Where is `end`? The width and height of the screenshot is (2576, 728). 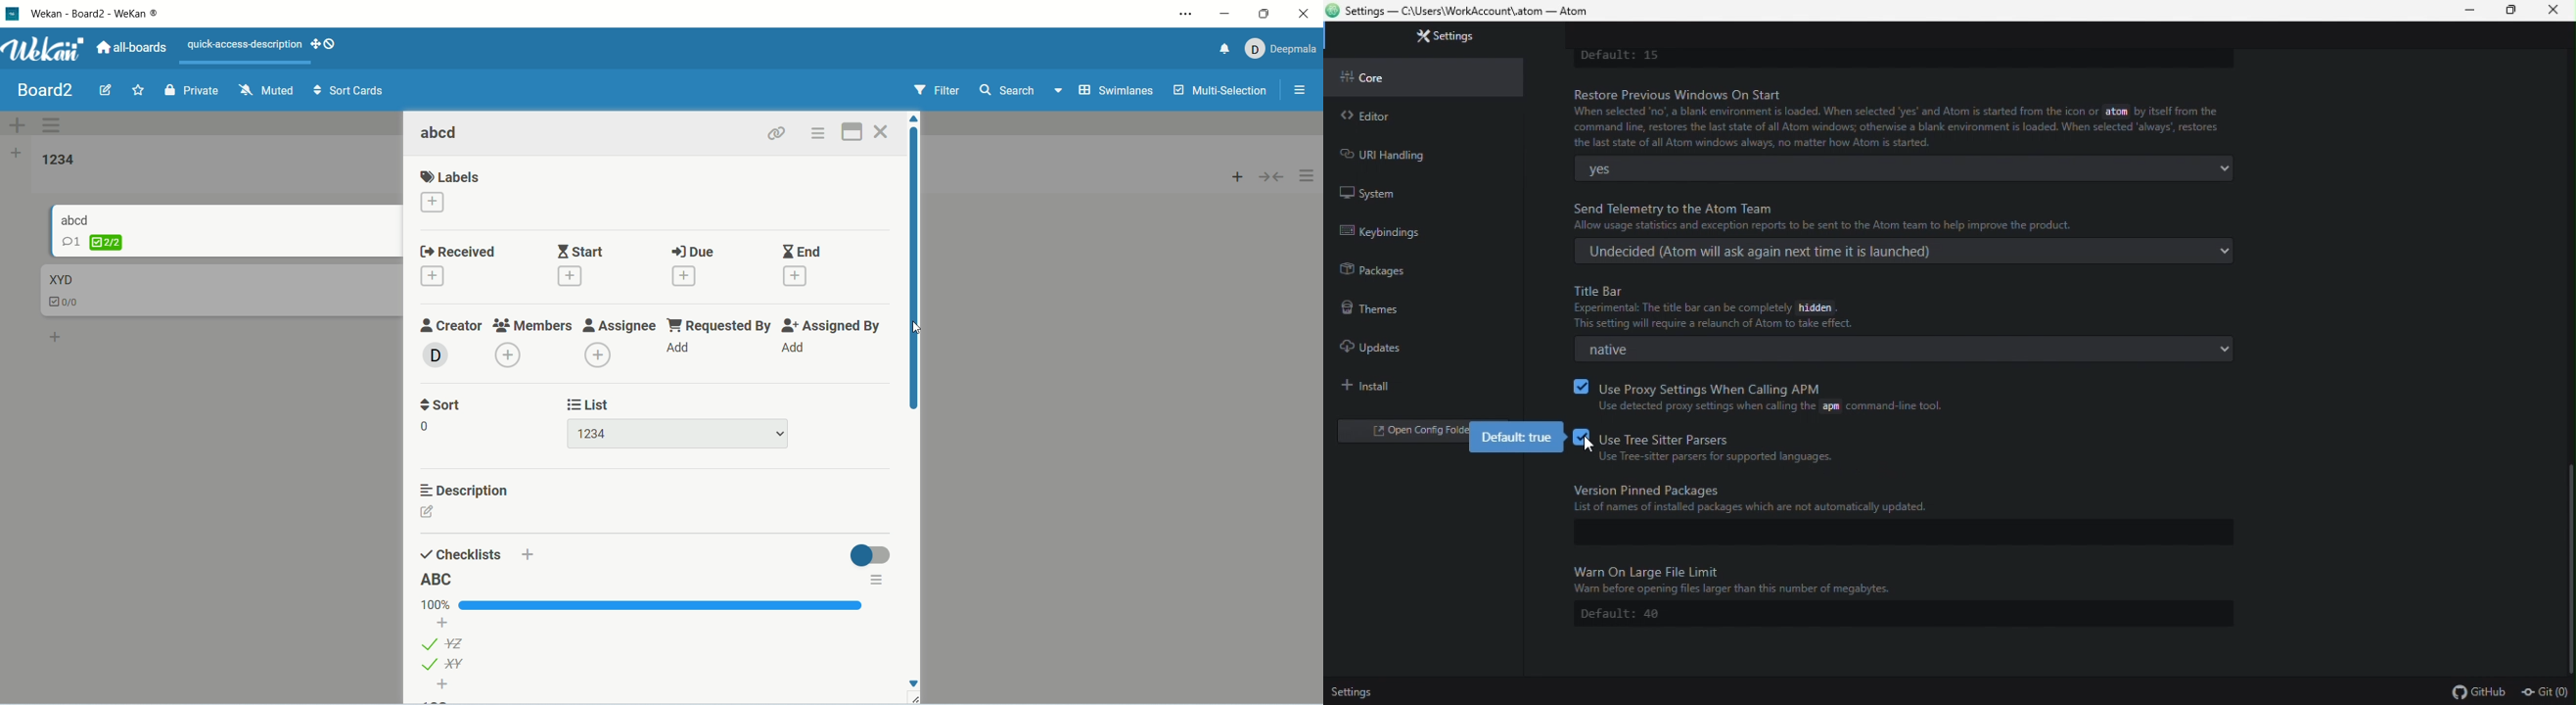 end is located at coordinates (802, 251).